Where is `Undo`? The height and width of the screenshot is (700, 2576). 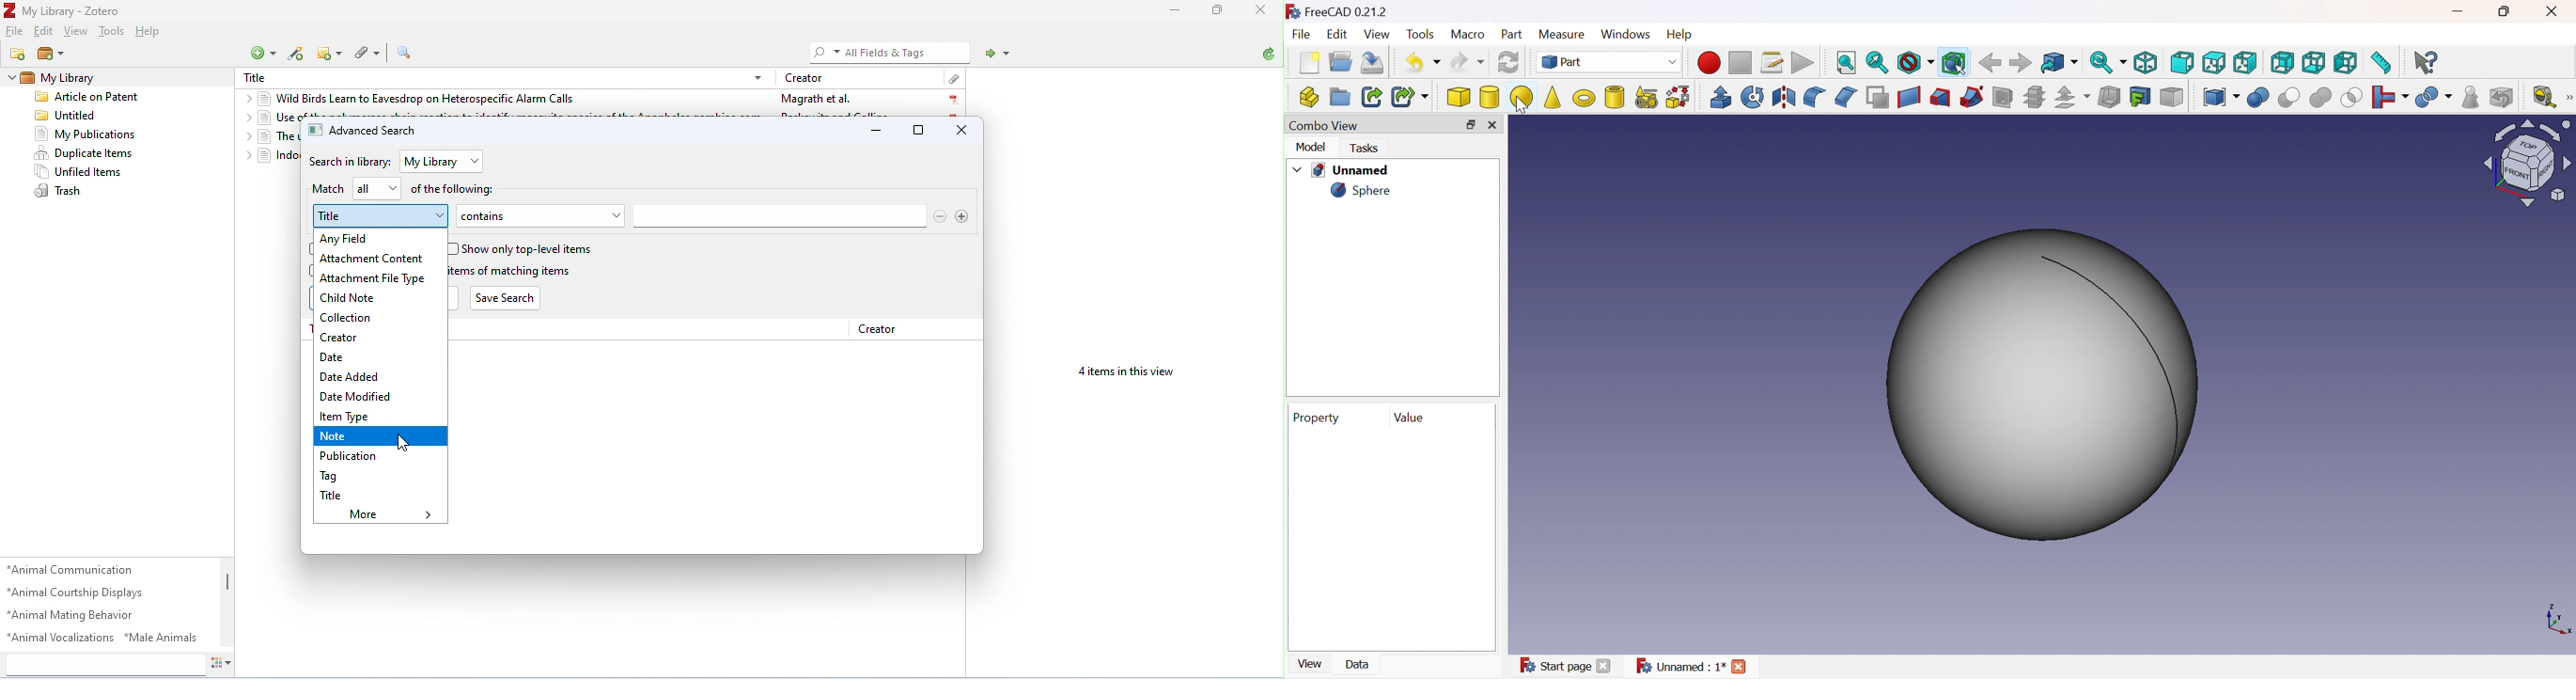
Undo is located at coordinates (1424, 63).